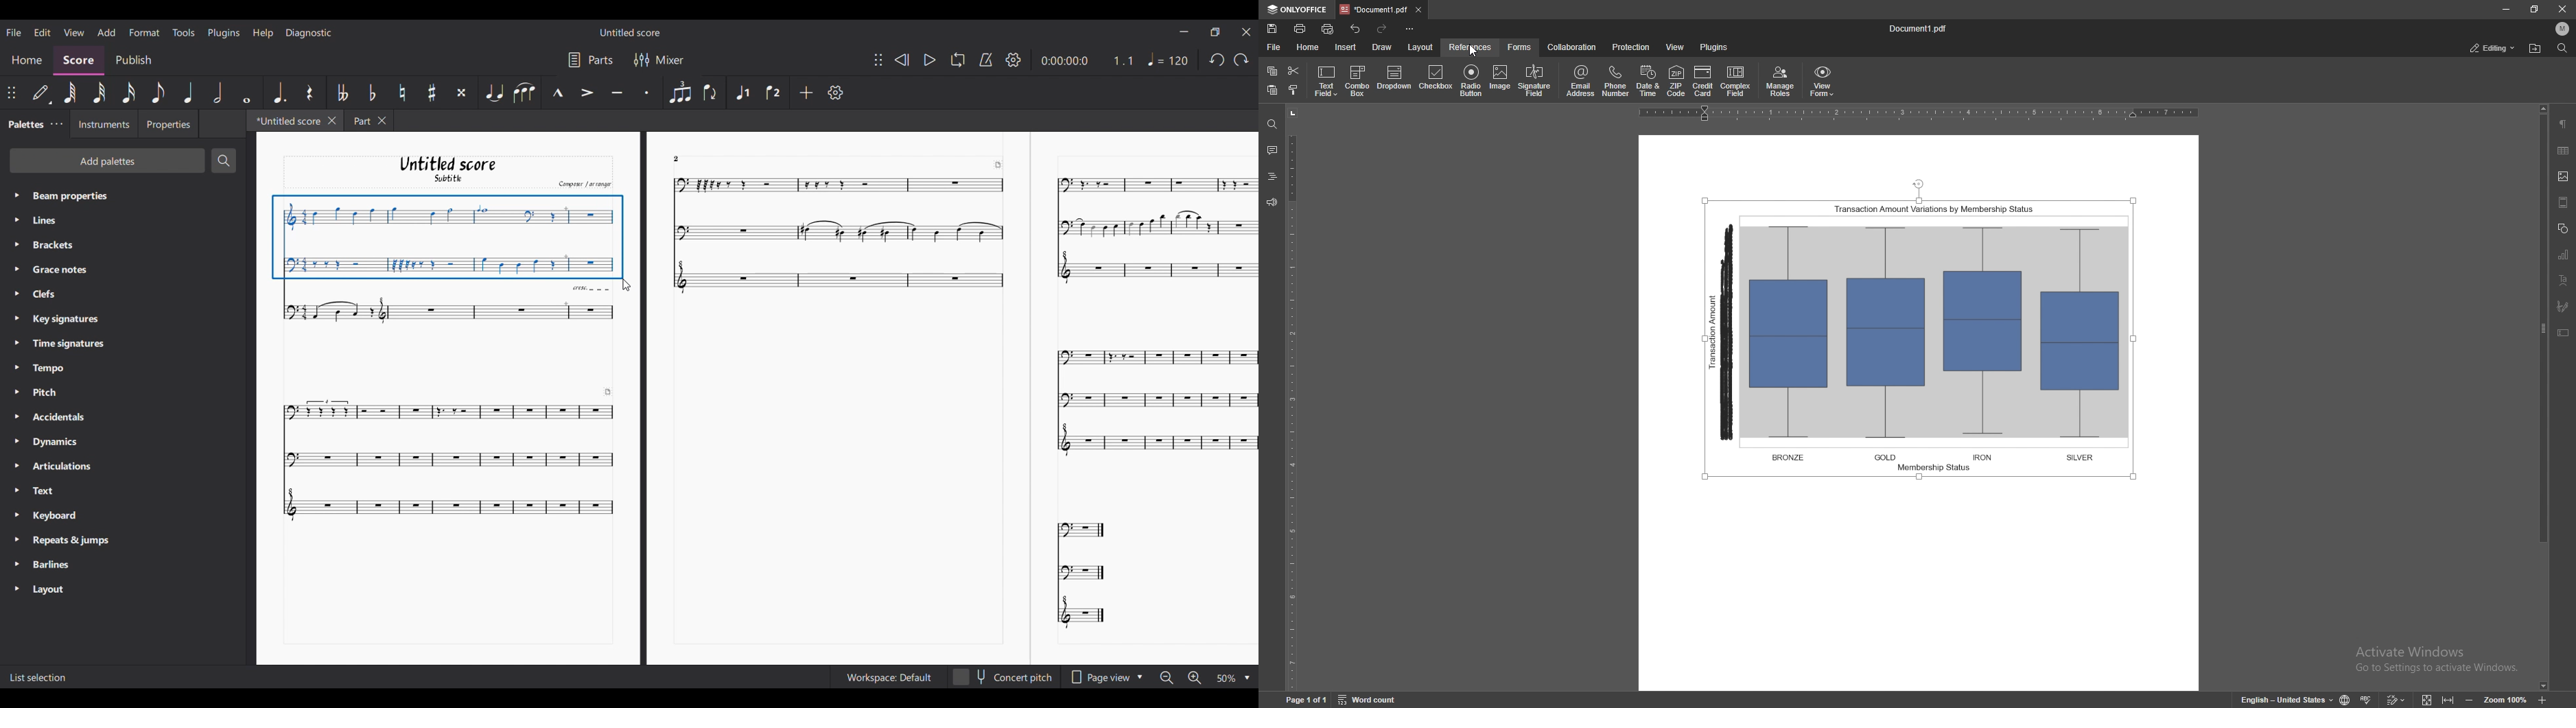  Describe the element at coordinates (54, 565) in the screenshot. I see `Barlines` at that location.